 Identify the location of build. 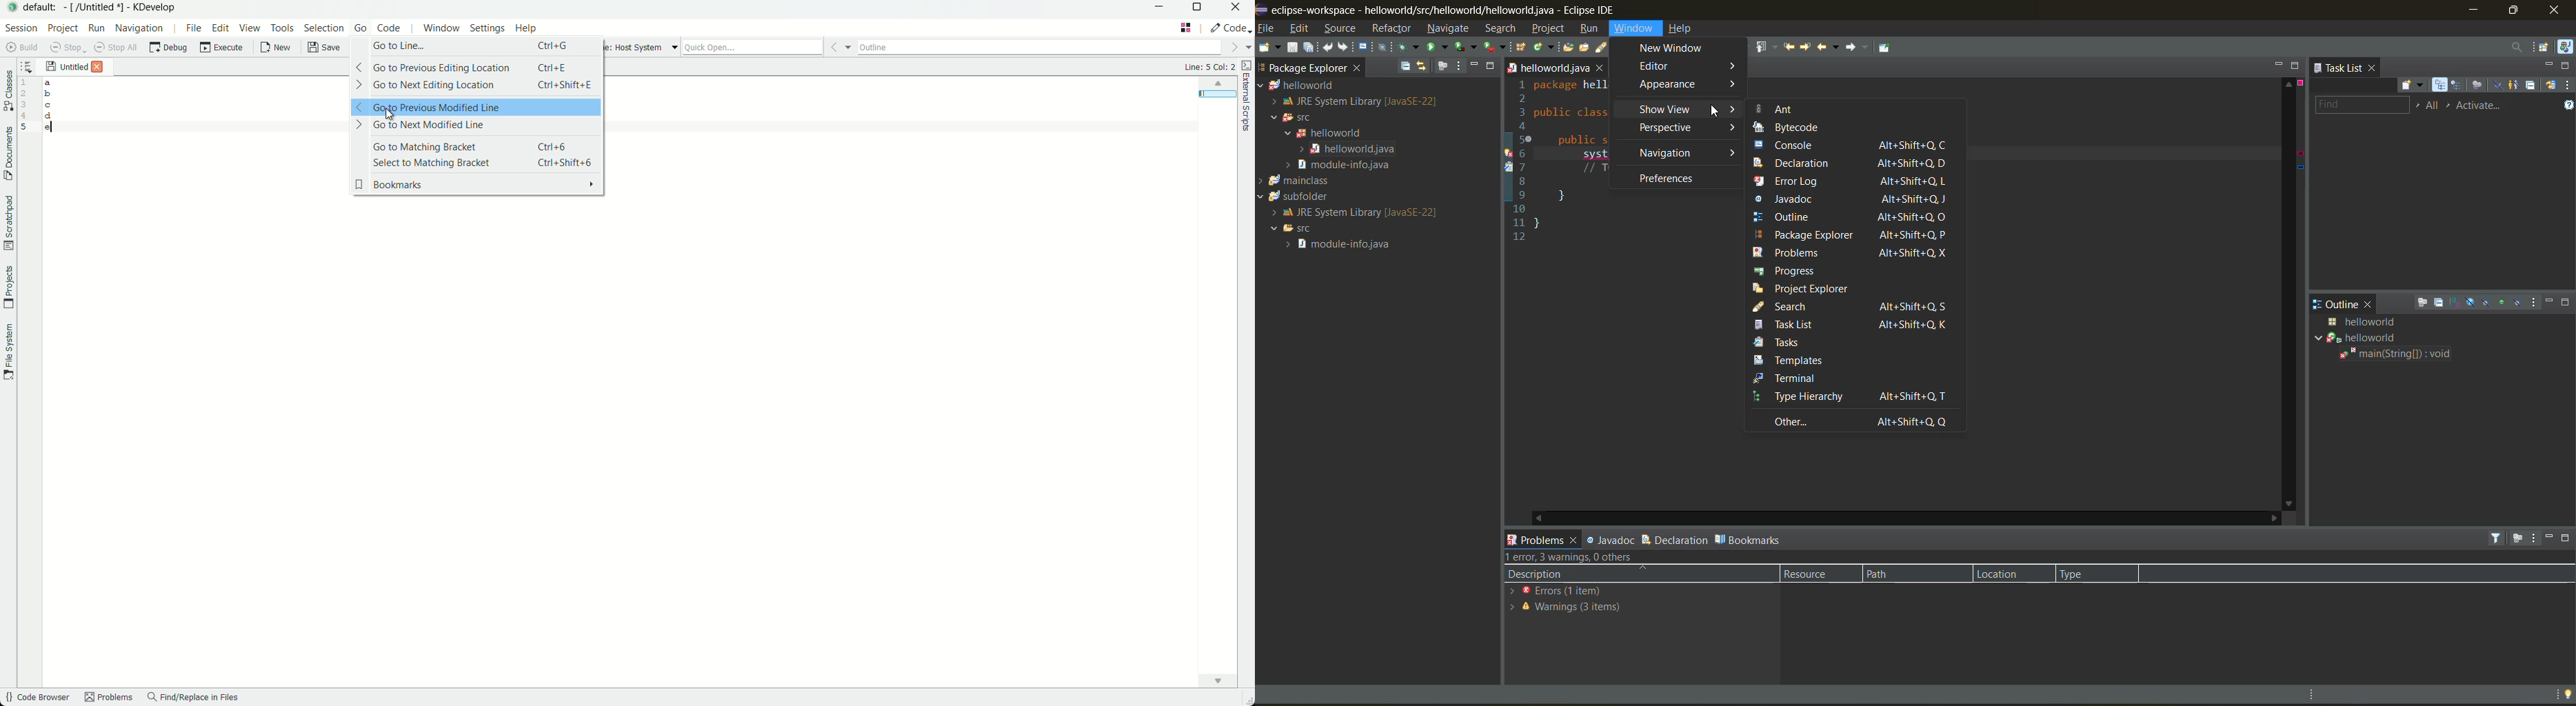
(19, 48).